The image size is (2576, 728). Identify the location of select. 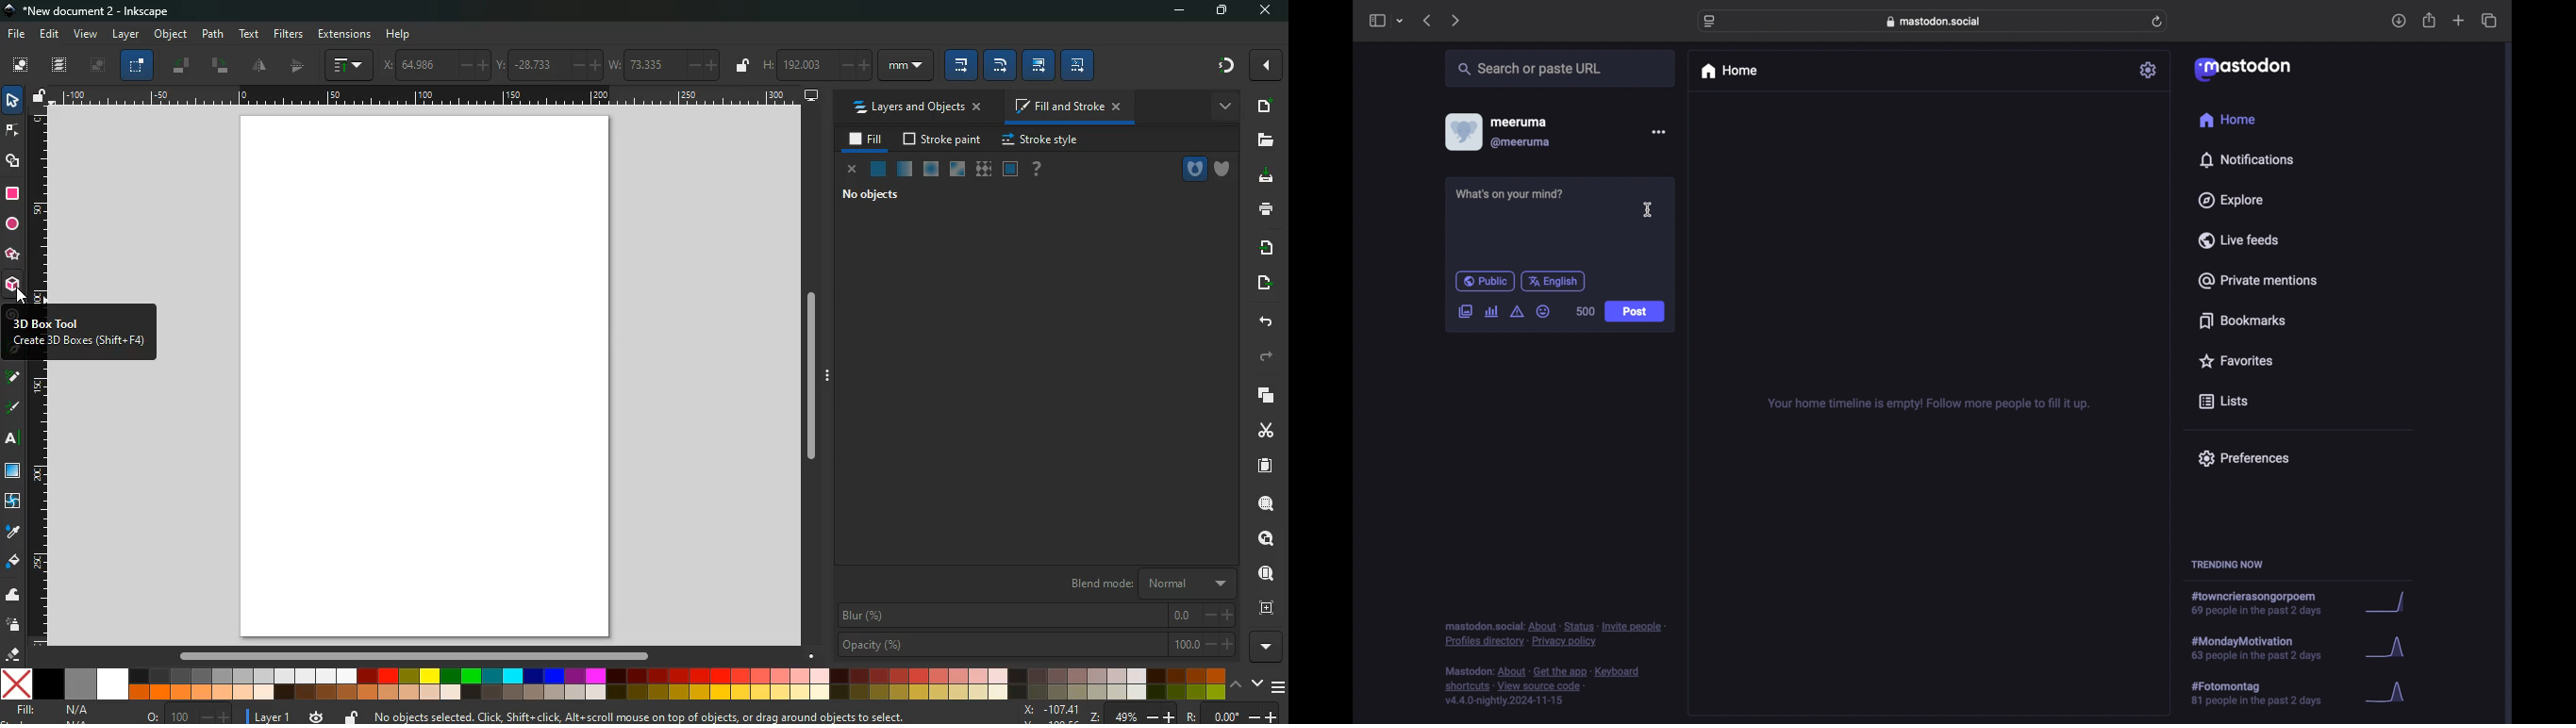
(136, 66).